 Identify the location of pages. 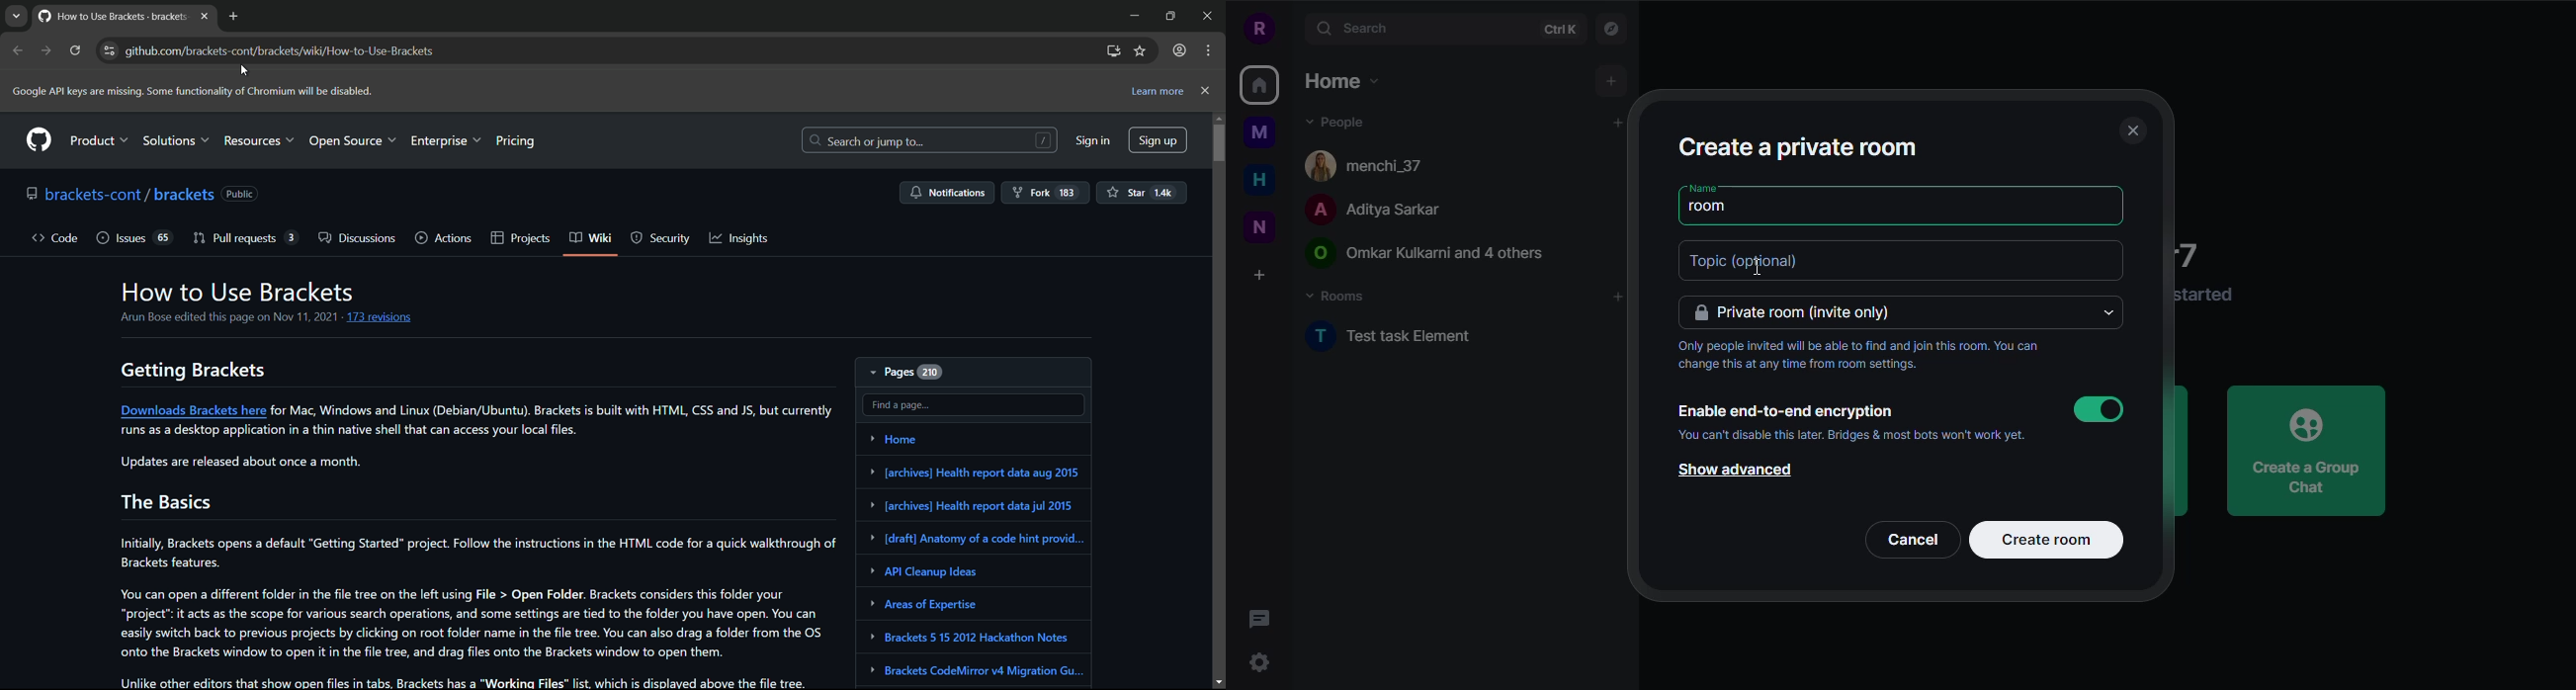
(911, 372).